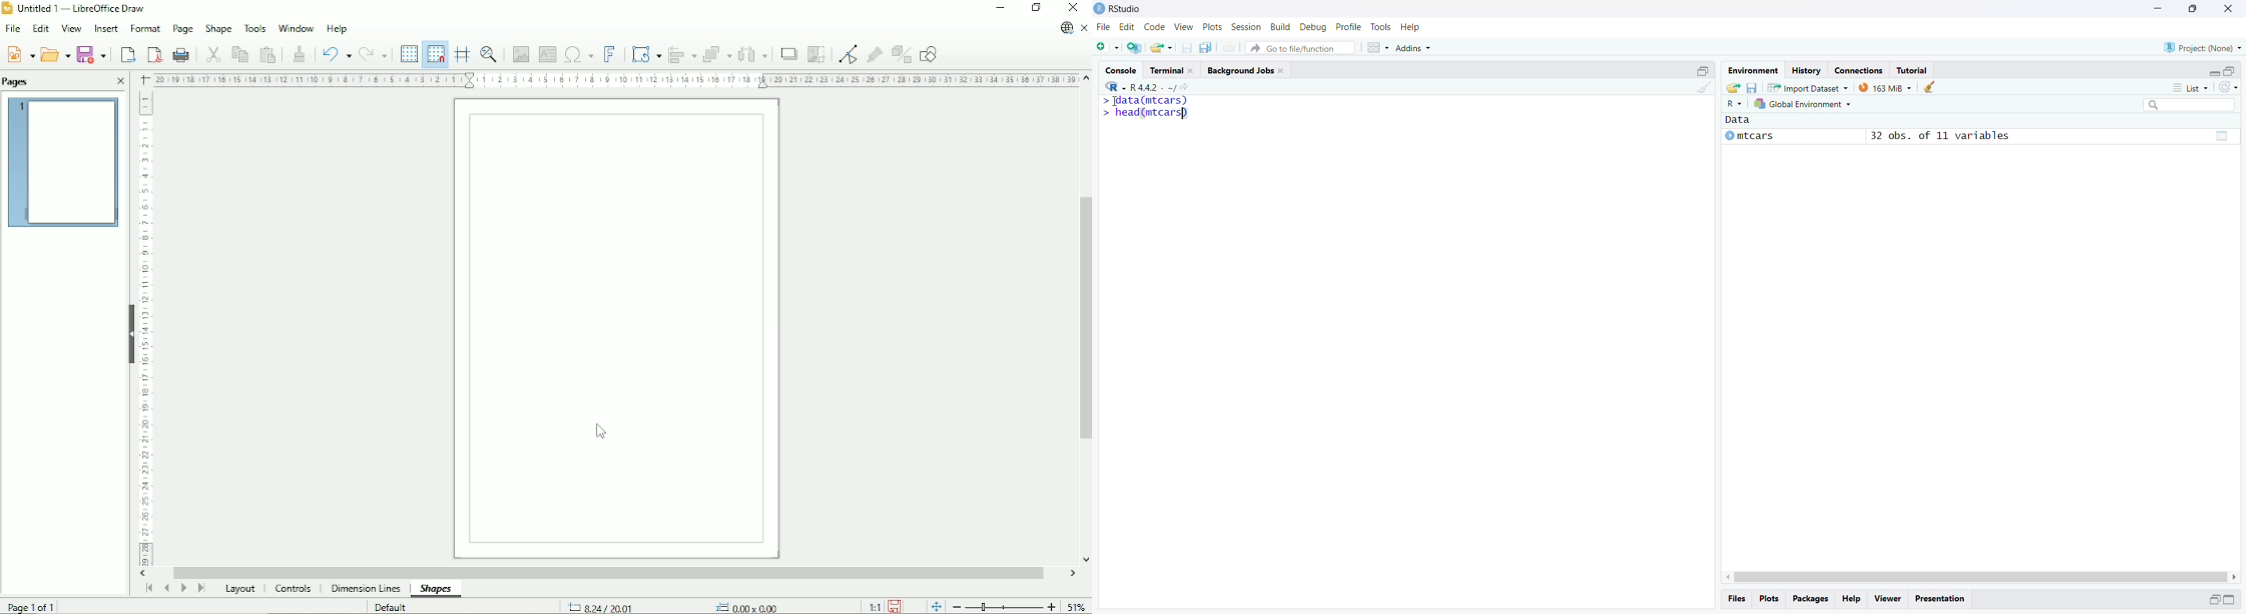 This screenshot has width=2268, height=616. Describe the element at coordinates (1185, 88) in the screenshot. I see `share icon` at that location.